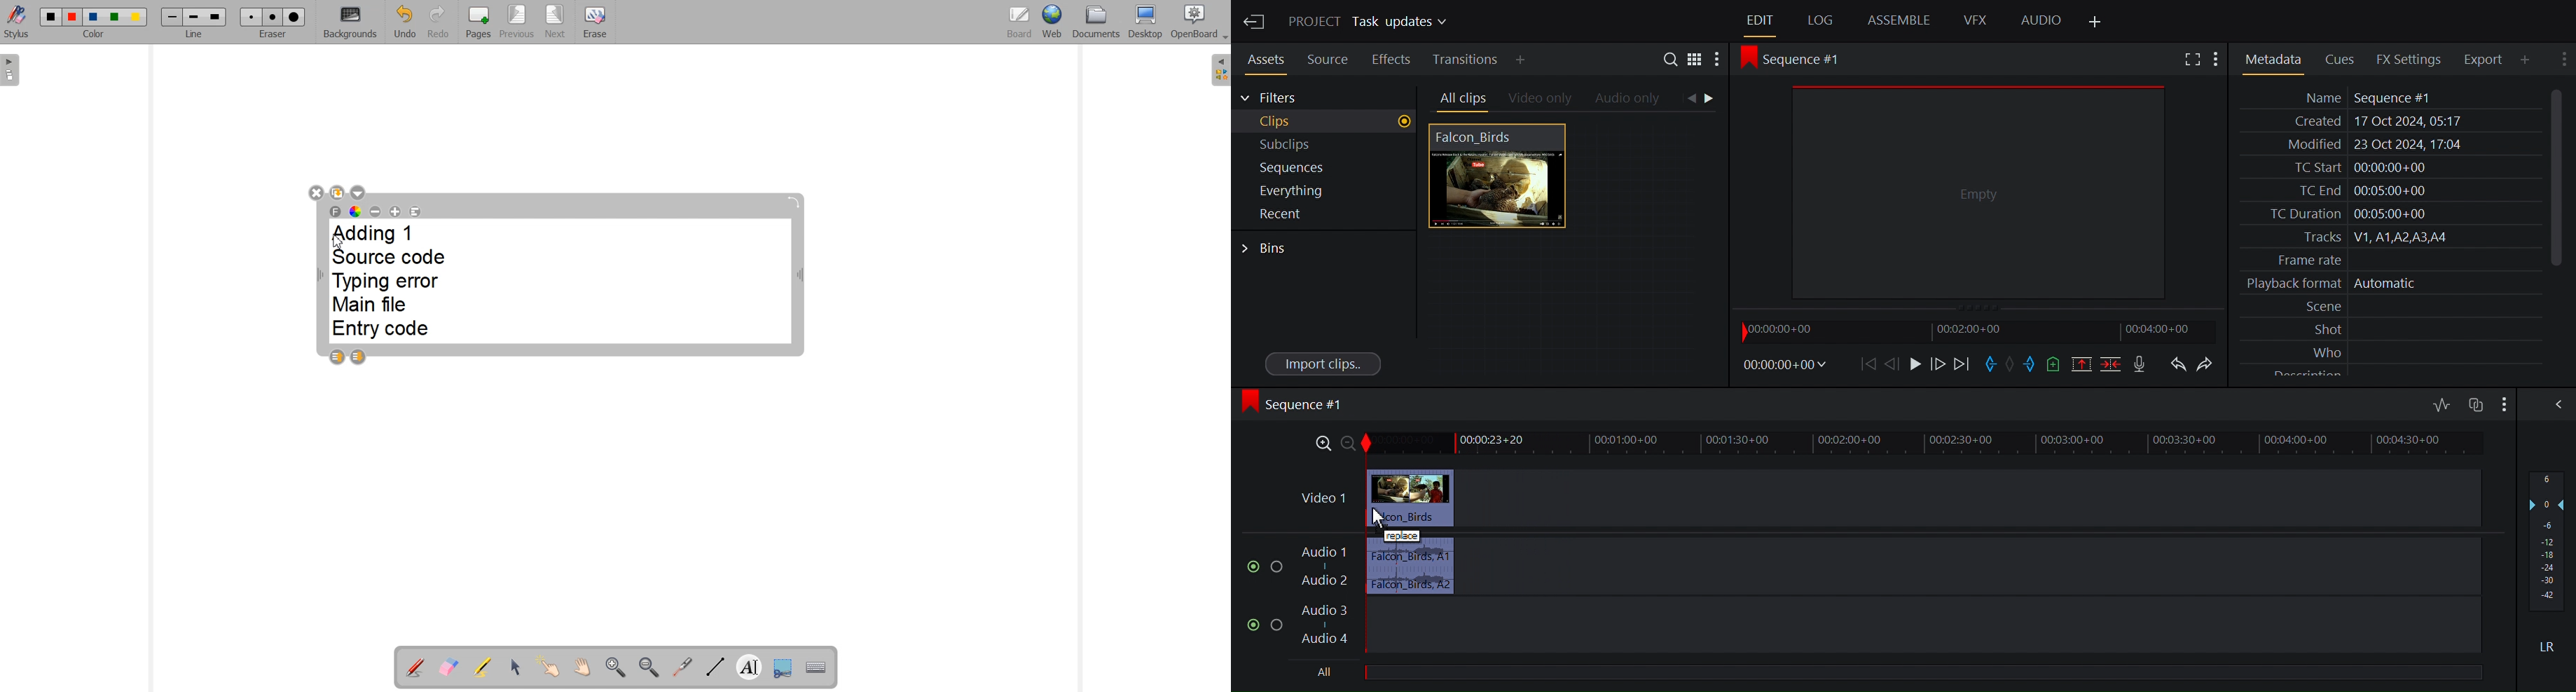 The image size is (2576, 700). Describe the element at coordinates (2389, 237) in the screenshot. I see `Tracks` at that location.